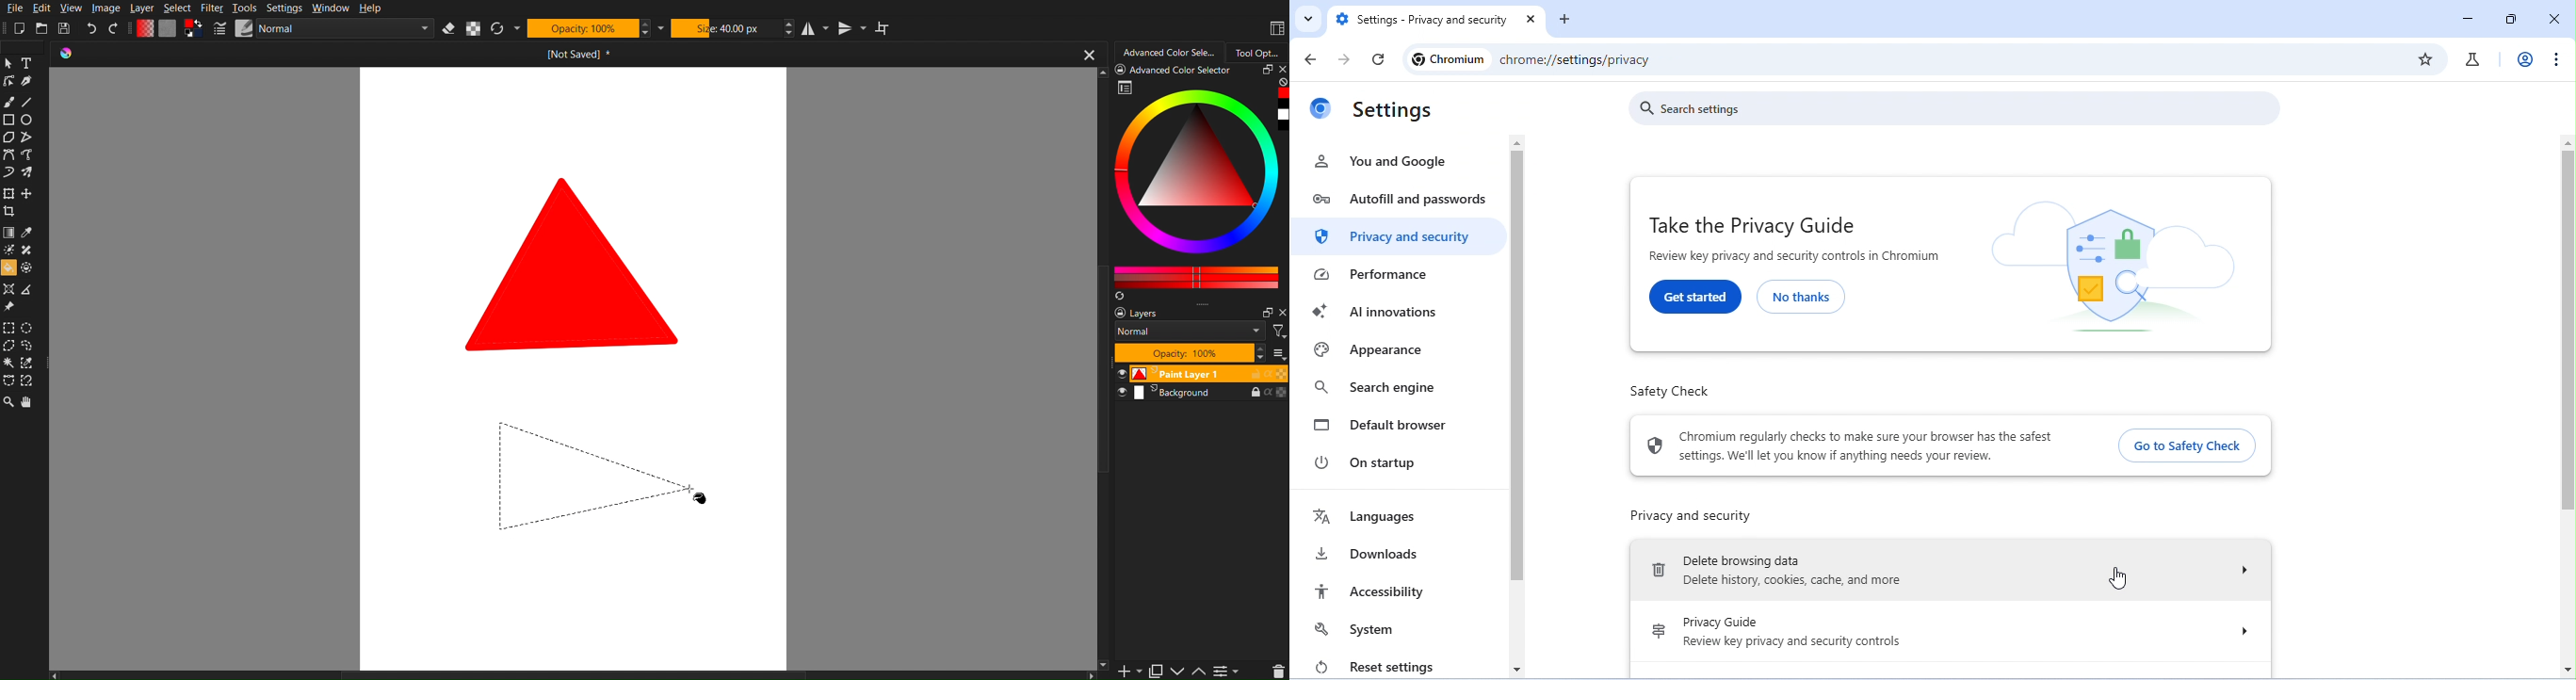 Image resolution: width=2576 pixels, height=700 pixels. I want to click on chrome labs, so click(2471, 59).